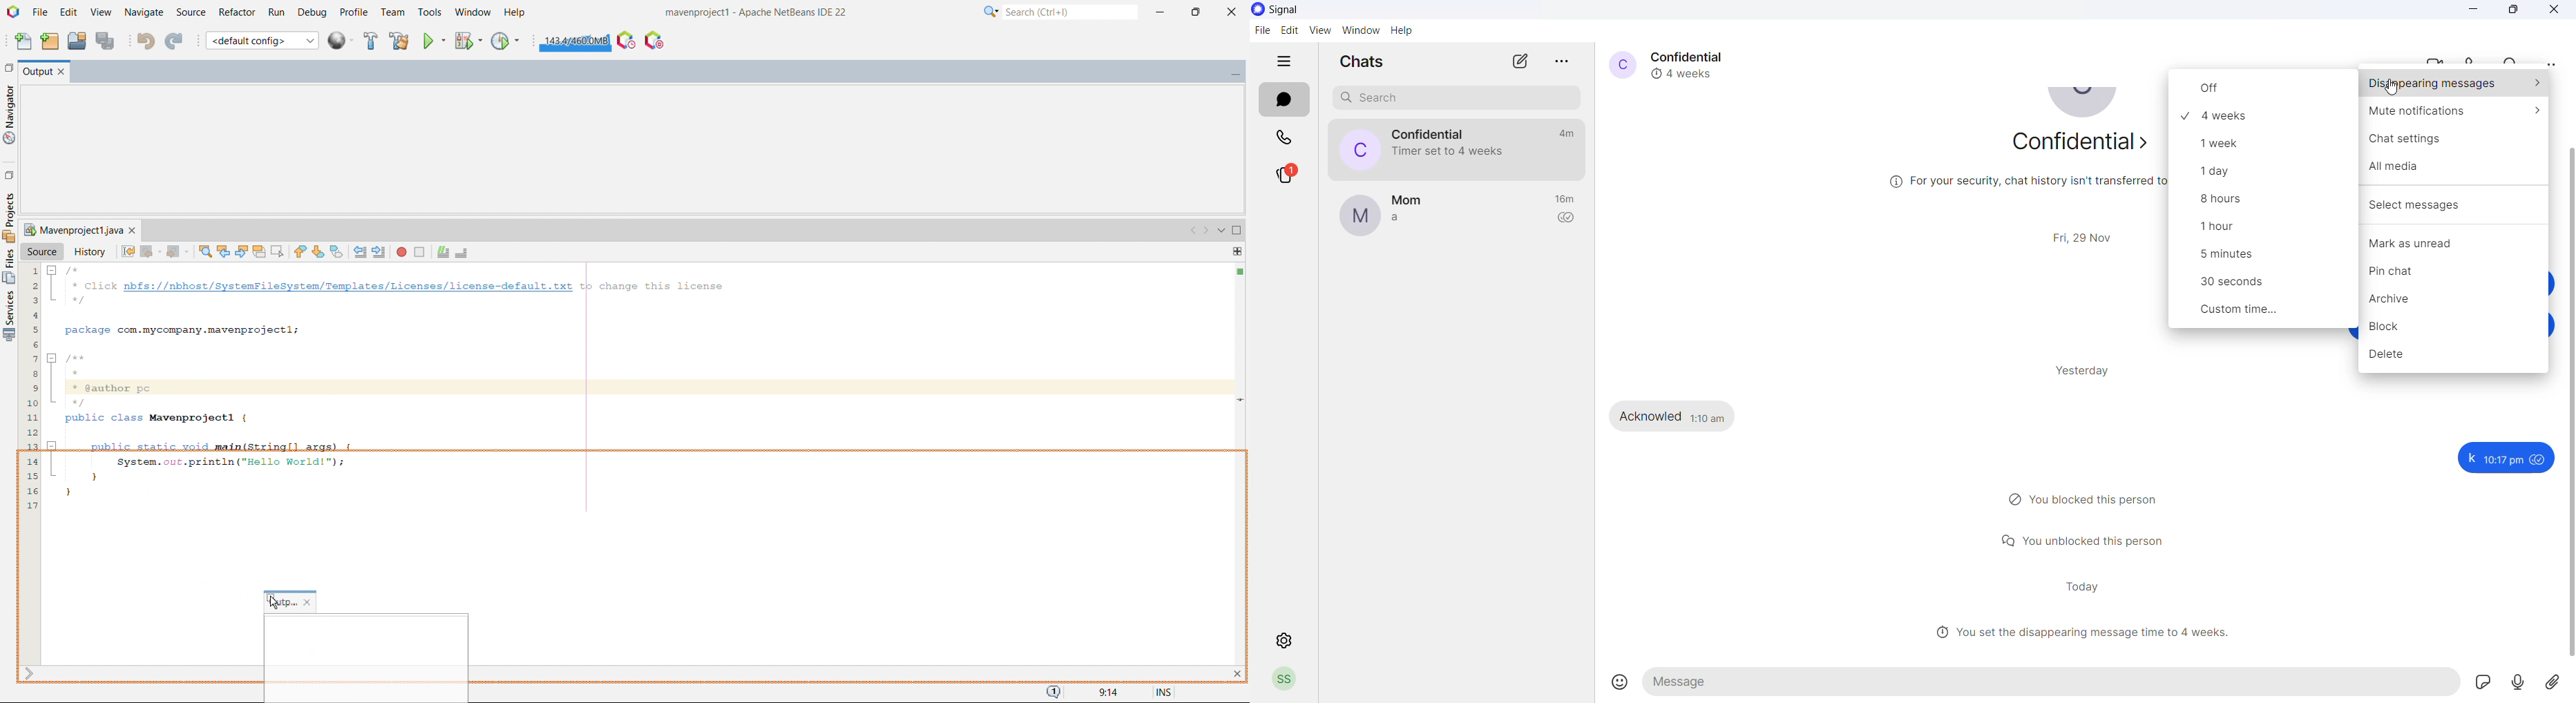  Describe the element at coordinates (8, 66) in the screenshot. I see `restore window group` at that location.